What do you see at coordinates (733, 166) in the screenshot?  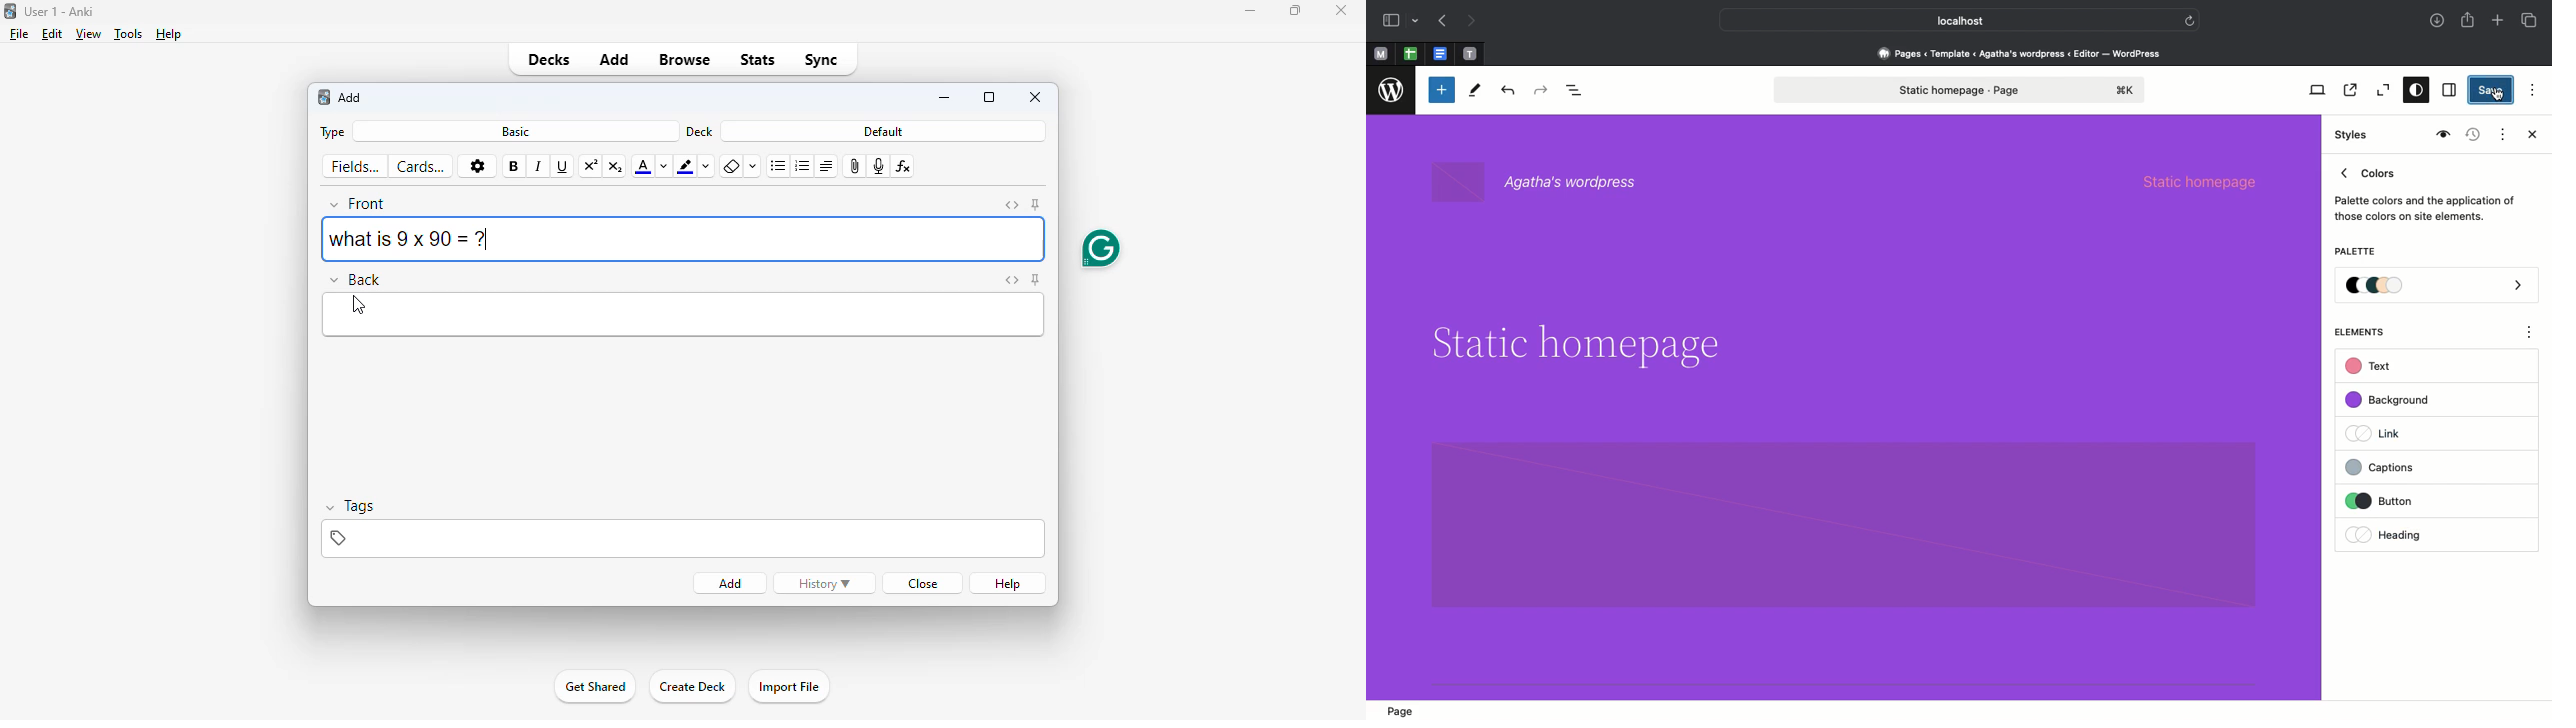 I see `remove formatting` at bounding box center [733, 166].